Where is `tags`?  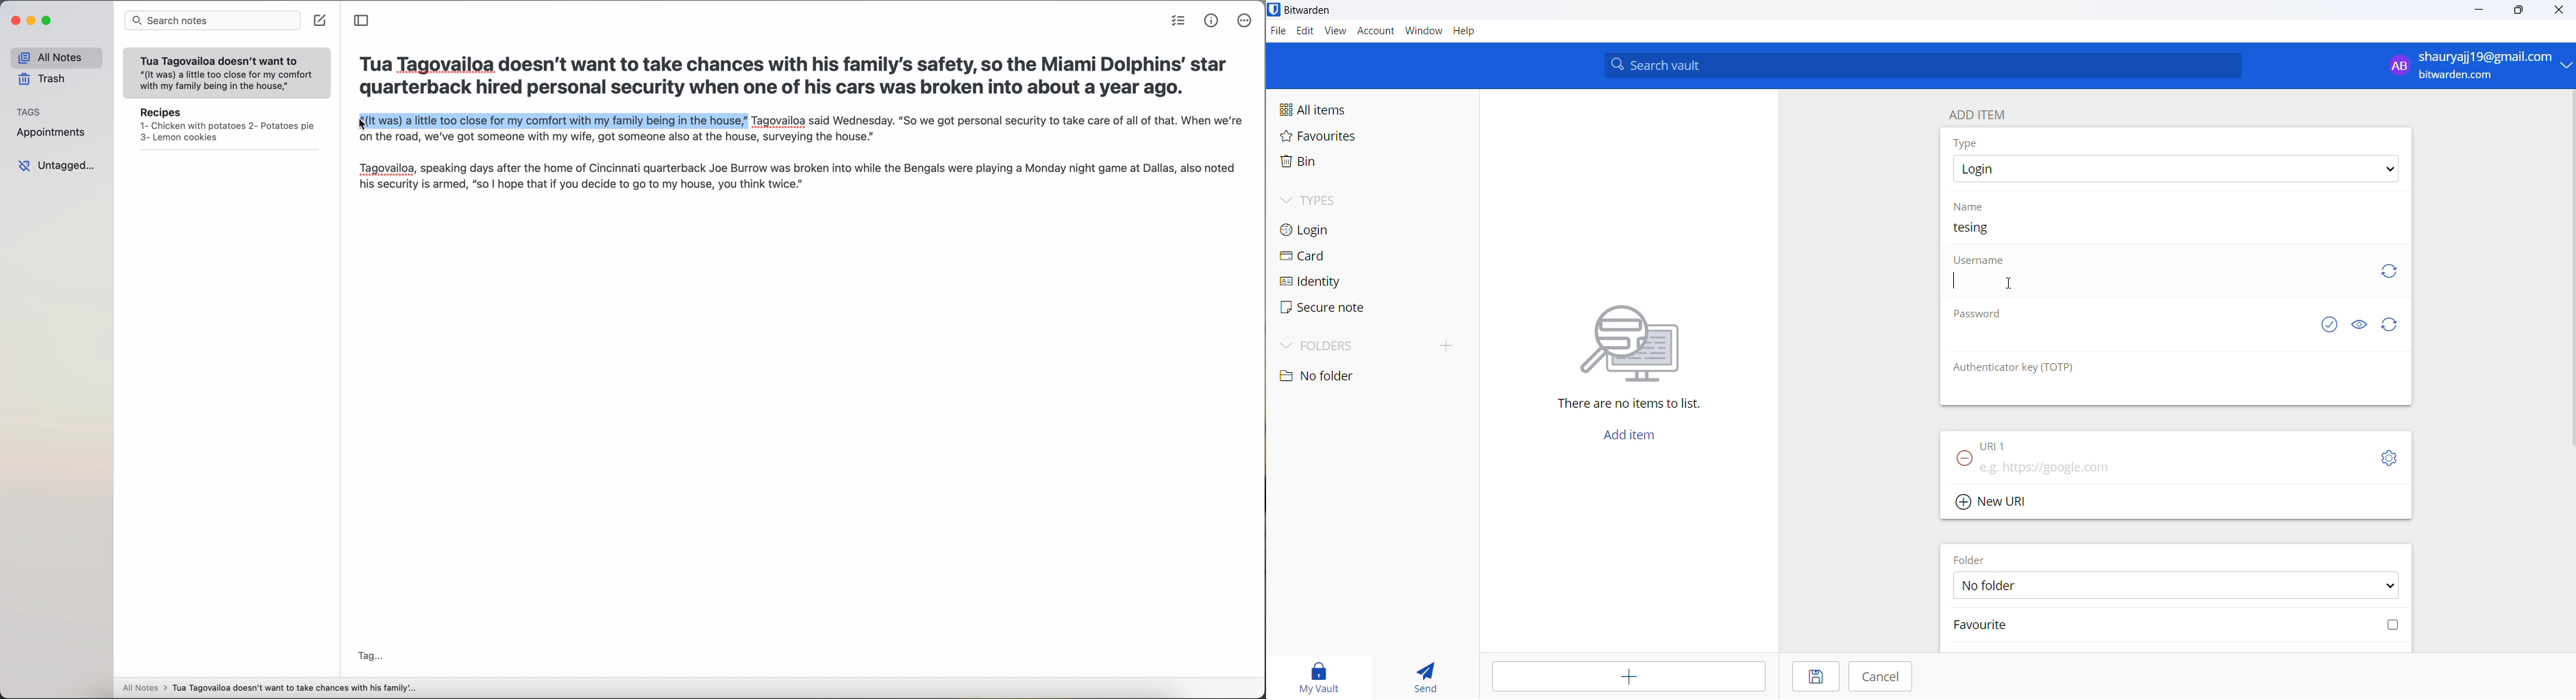 tags is located at coordinates (29, 111).